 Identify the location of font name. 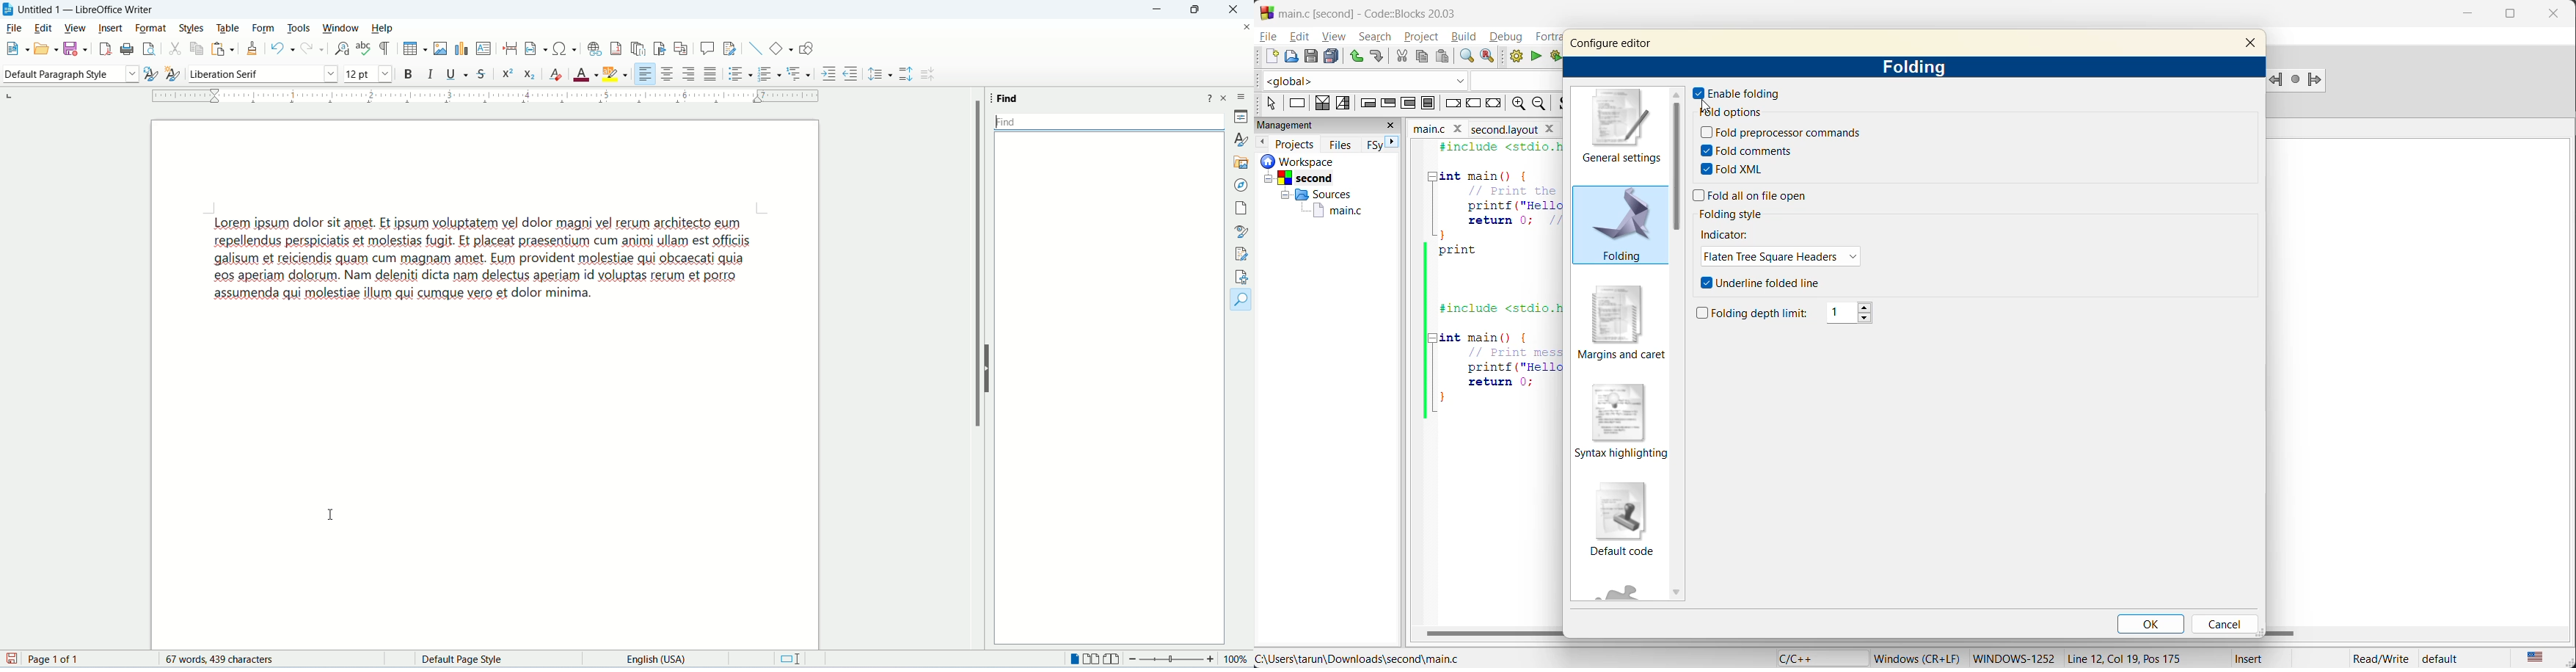
(263, 74).